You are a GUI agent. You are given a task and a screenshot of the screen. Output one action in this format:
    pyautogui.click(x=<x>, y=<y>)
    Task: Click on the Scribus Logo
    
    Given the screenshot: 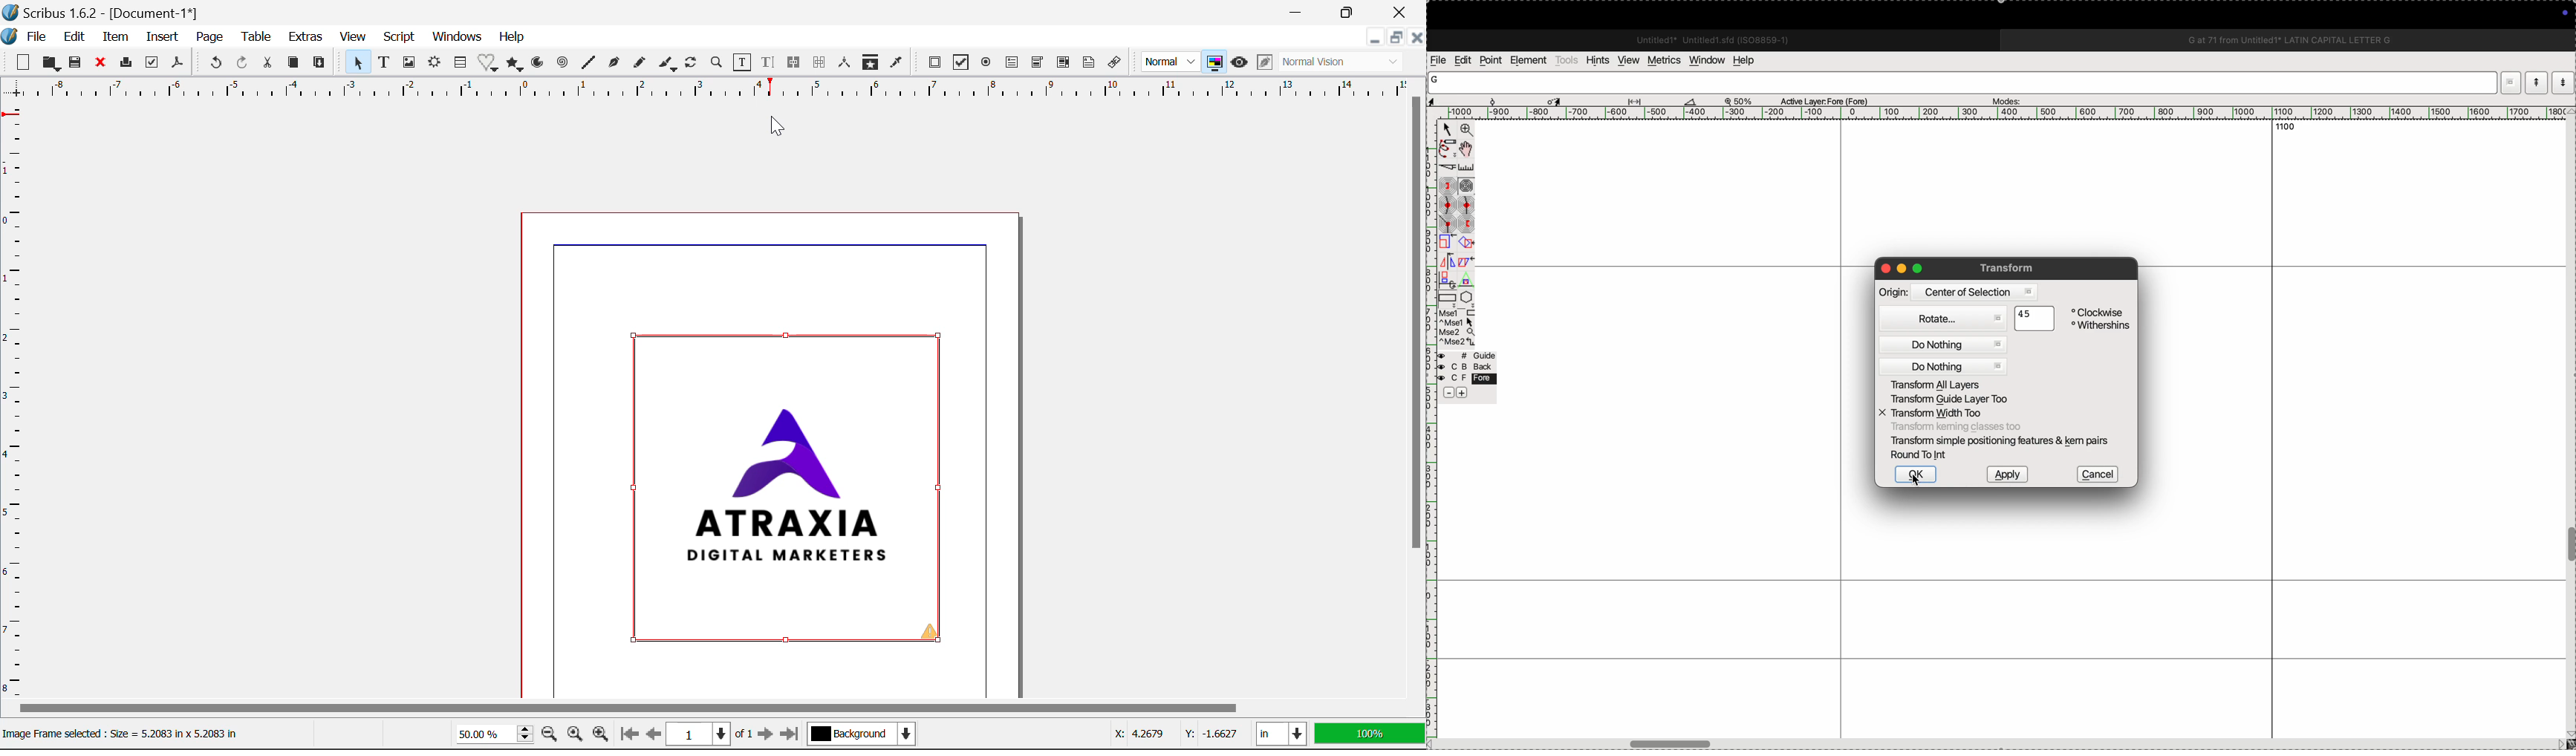 What is the action you would take?
    pyautogui.click(x=9, y=36)
    